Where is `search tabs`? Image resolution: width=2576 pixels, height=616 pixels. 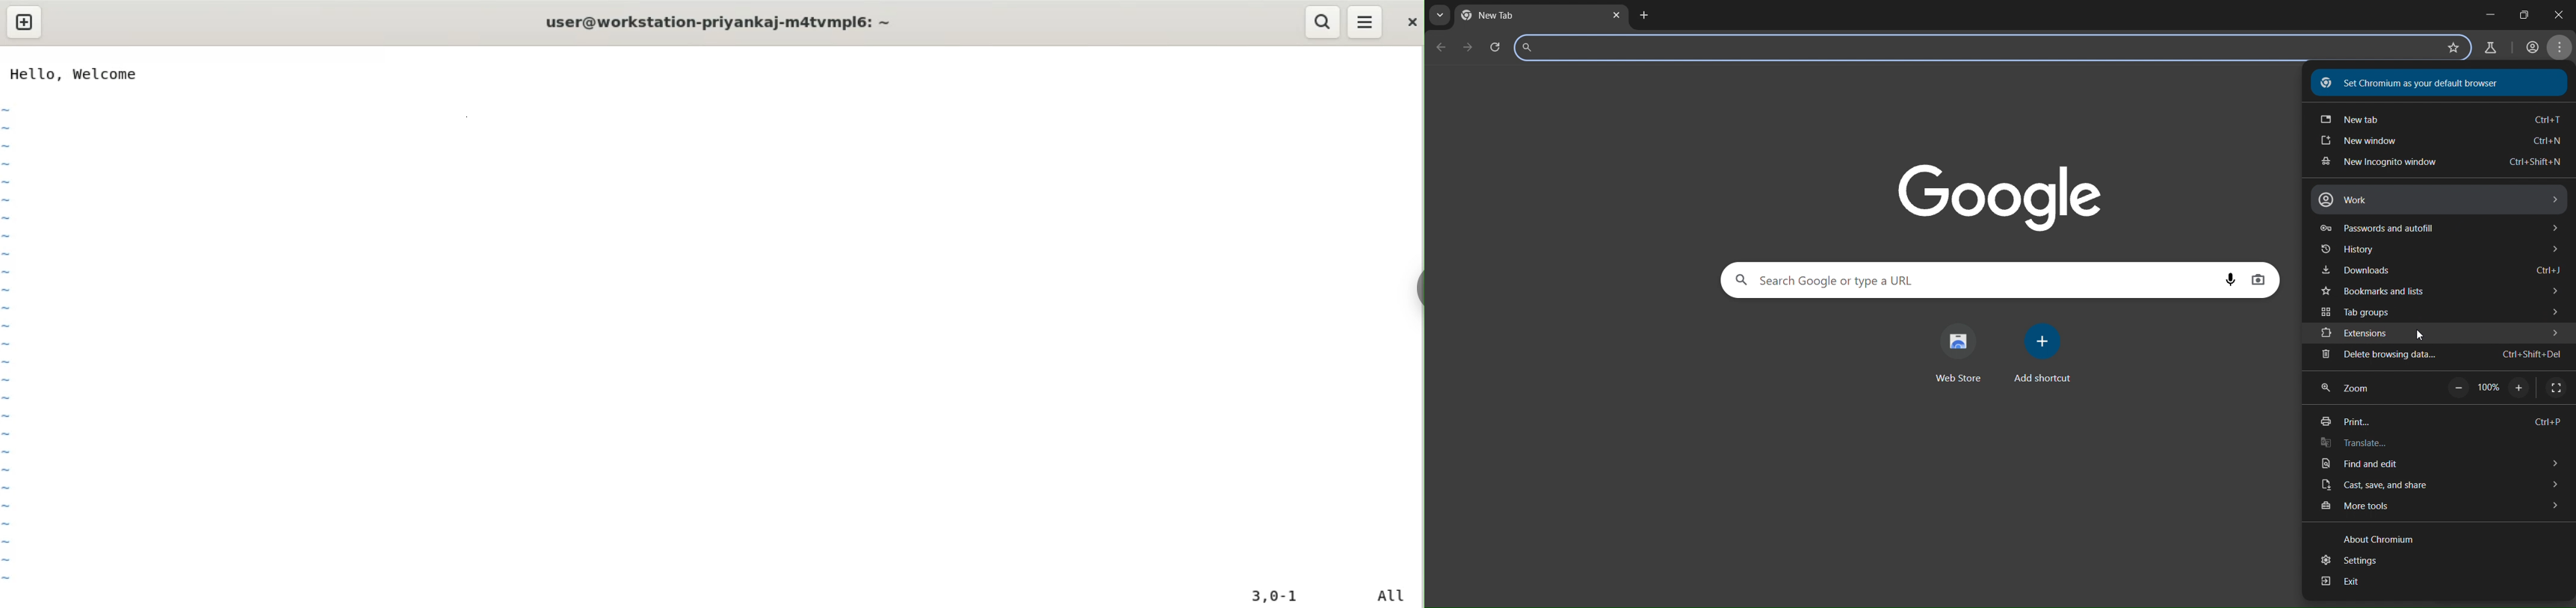 search tabs is located at coordinates (1439, 13).